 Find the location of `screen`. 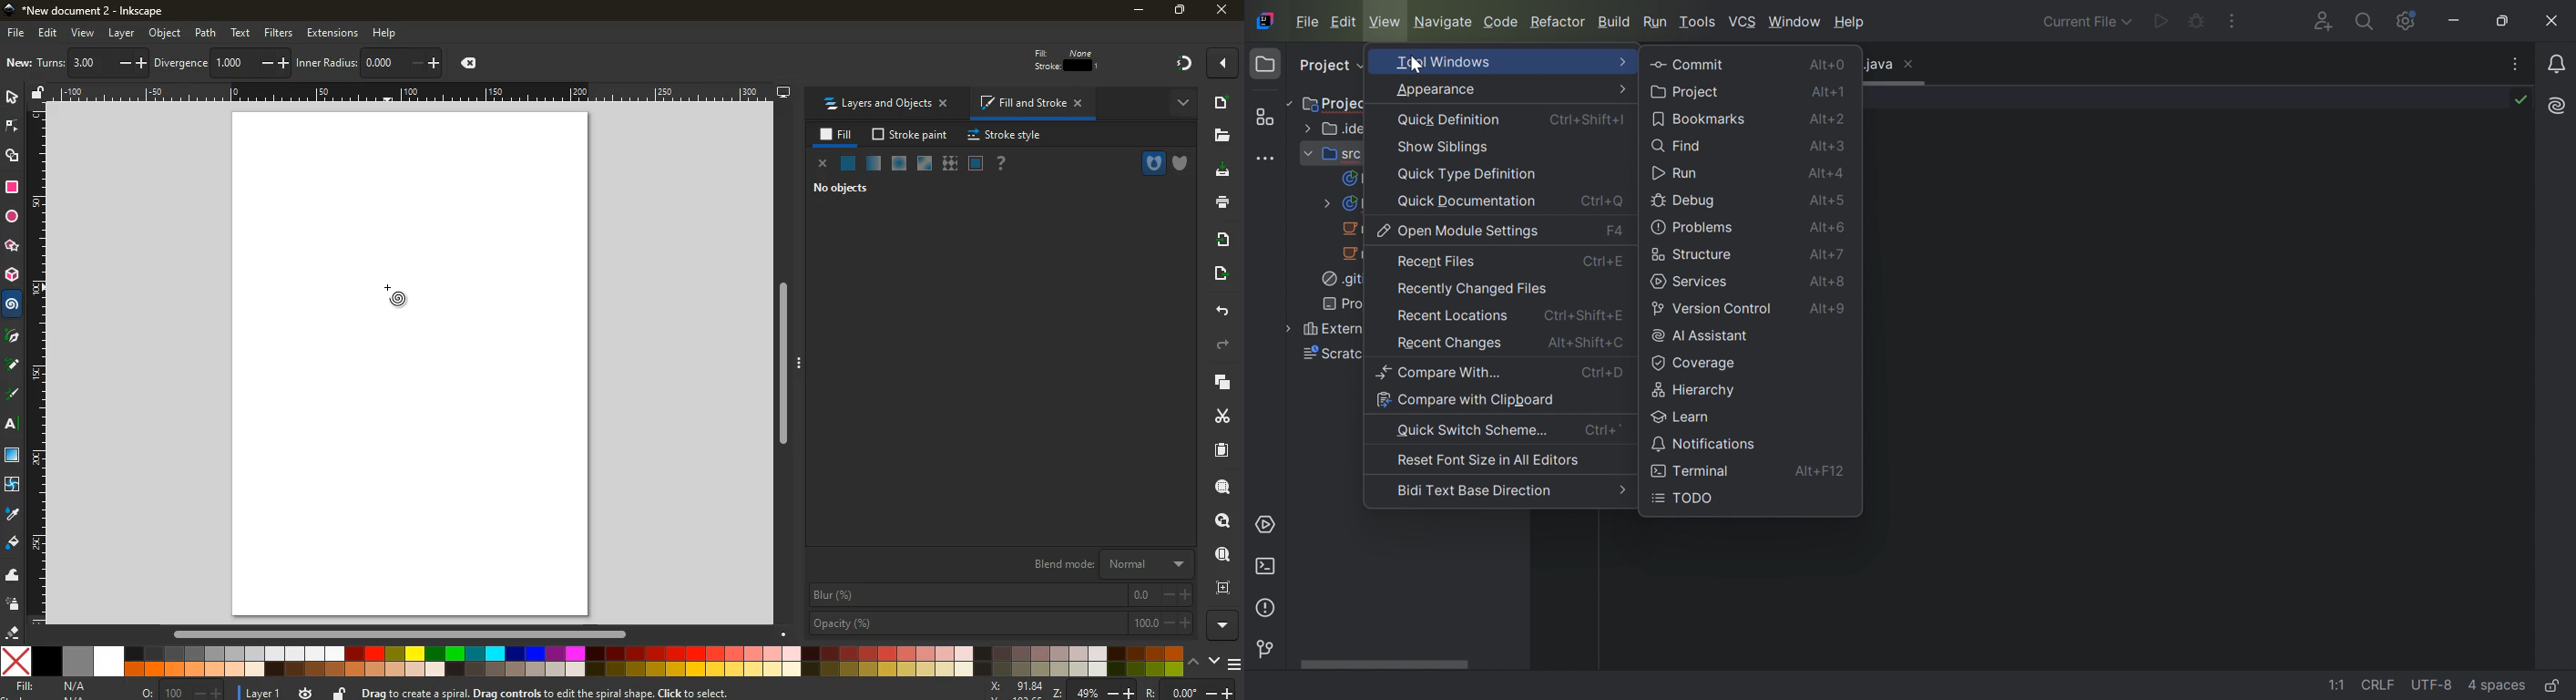

screen is located at coordinates (976, 164).